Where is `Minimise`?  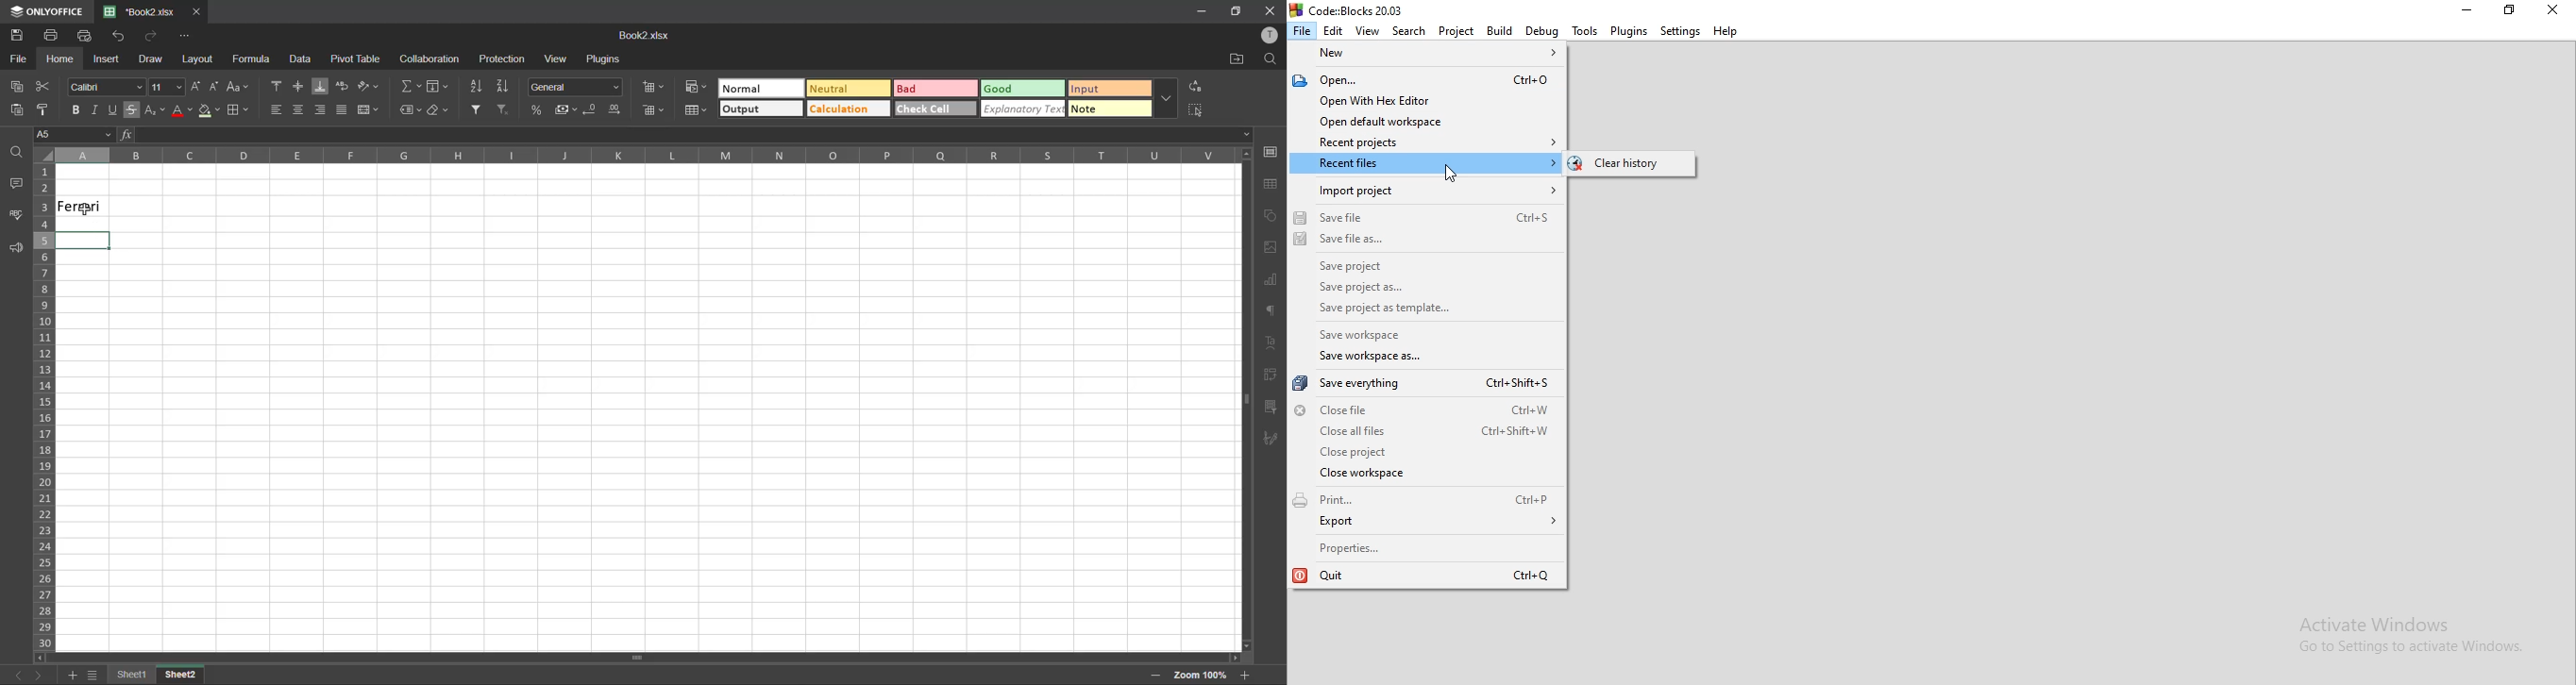
Minimise is located at coordinates (2460, 9).